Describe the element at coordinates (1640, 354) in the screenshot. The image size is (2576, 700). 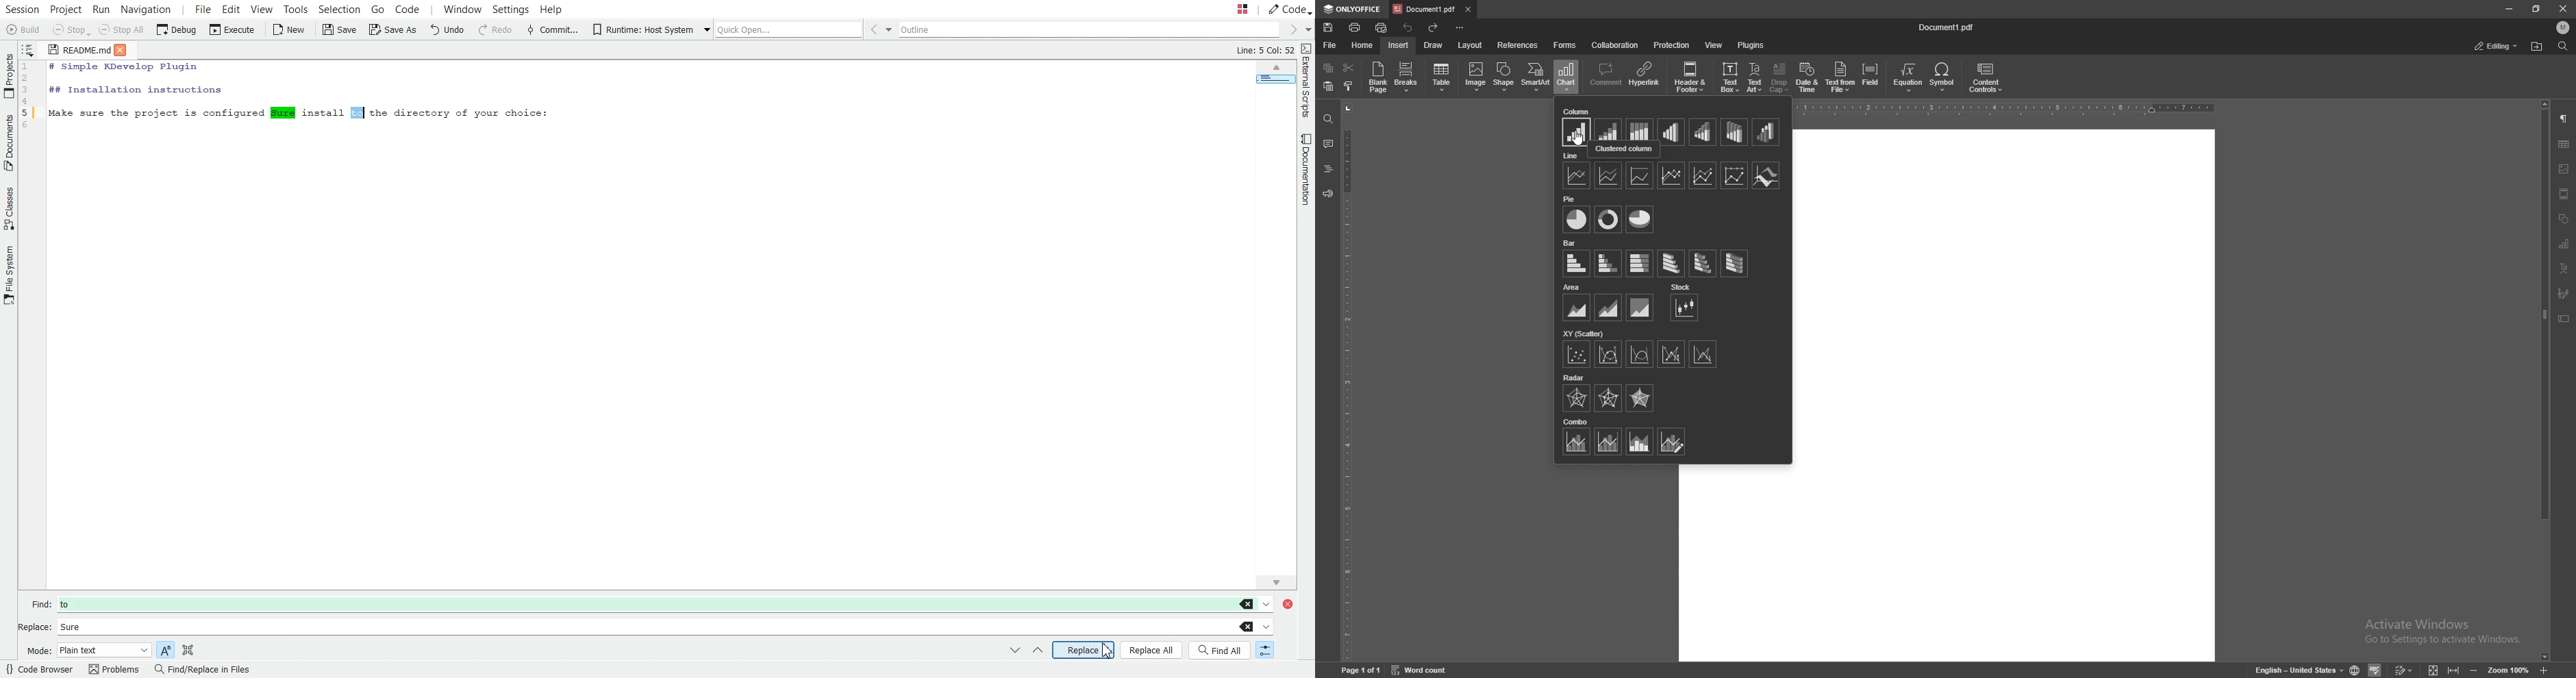
I see `scatter with smooth lines` at that location.